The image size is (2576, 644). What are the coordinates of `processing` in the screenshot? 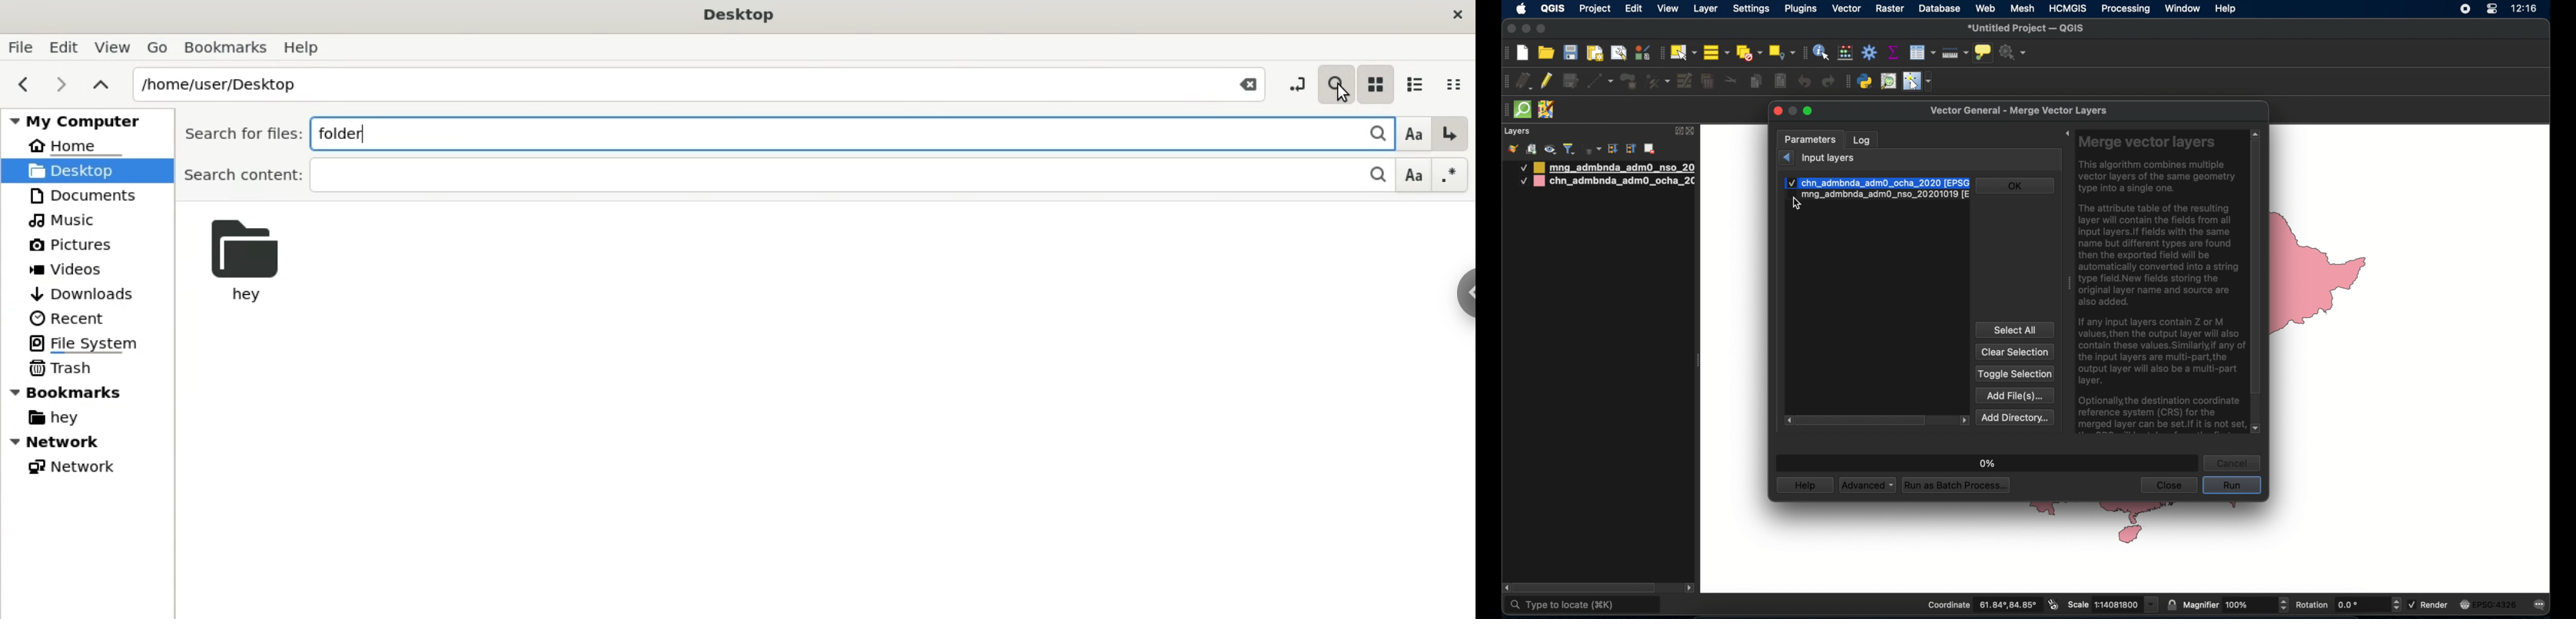 It's located at (2126, 10).